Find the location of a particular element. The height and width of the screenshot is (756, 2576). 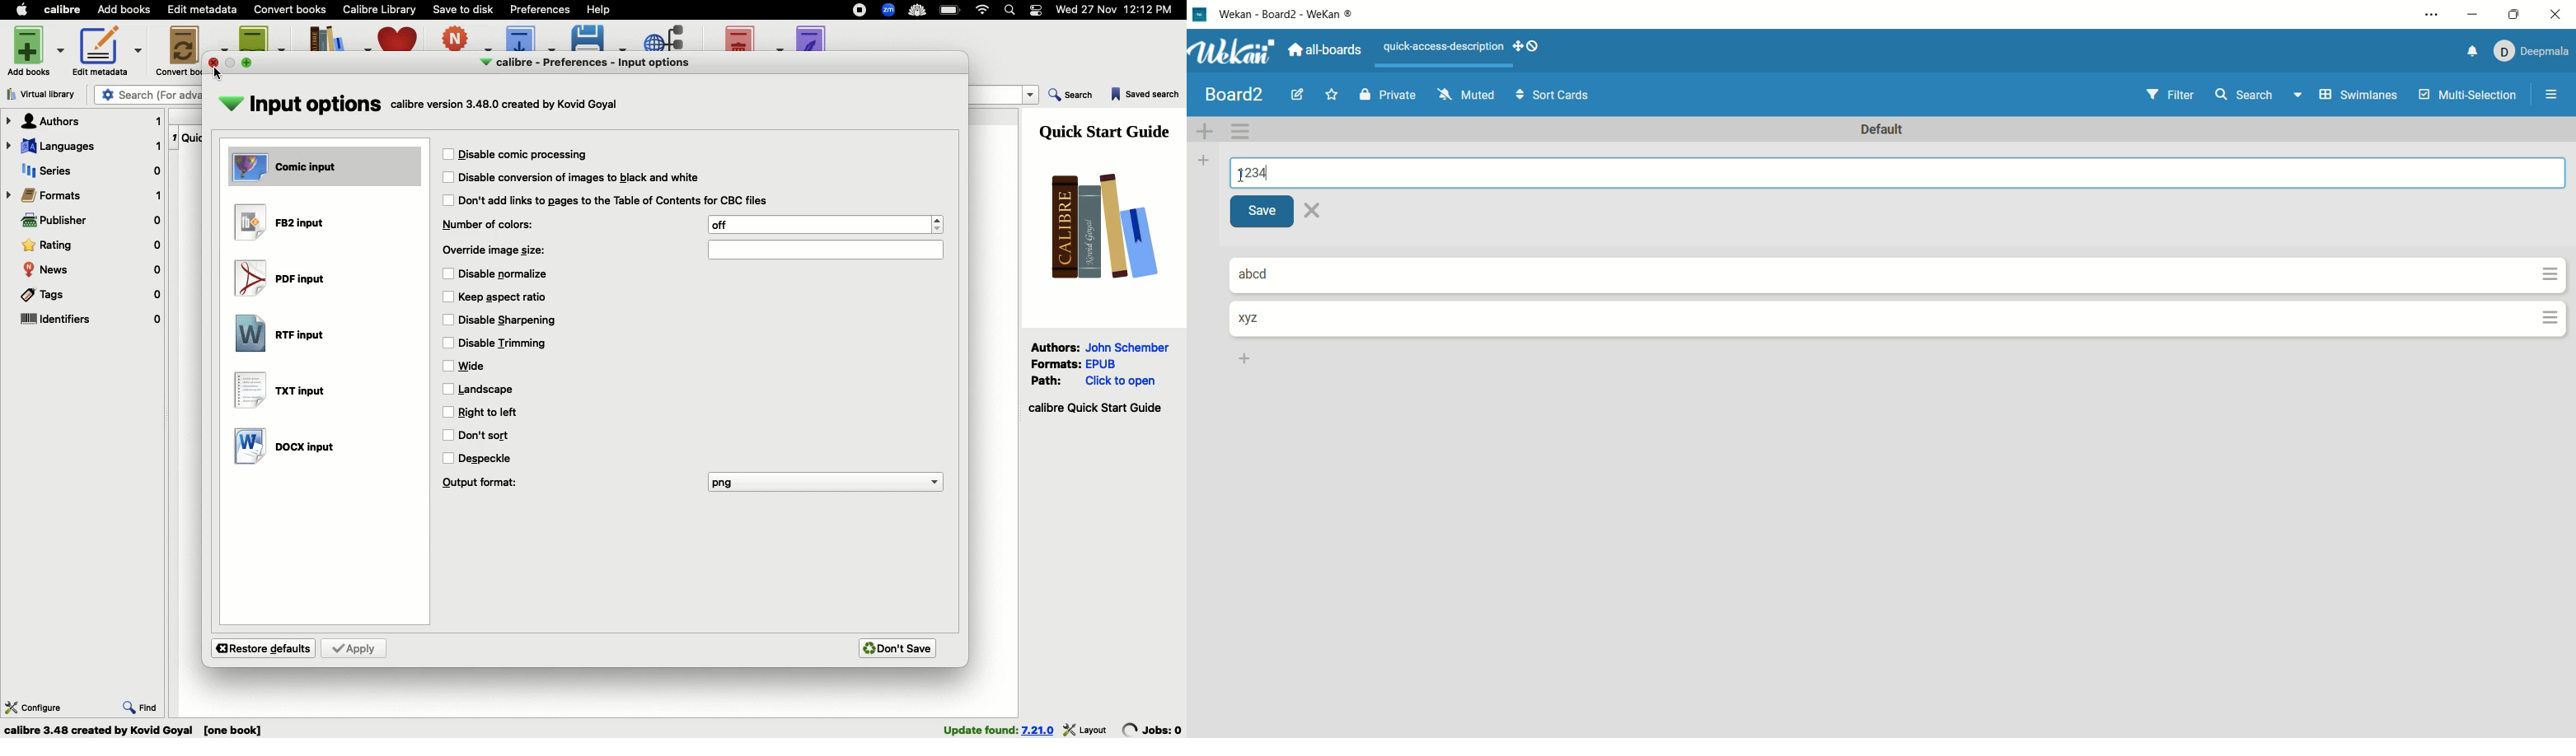

Don't save is located at coordinates (901, 647).